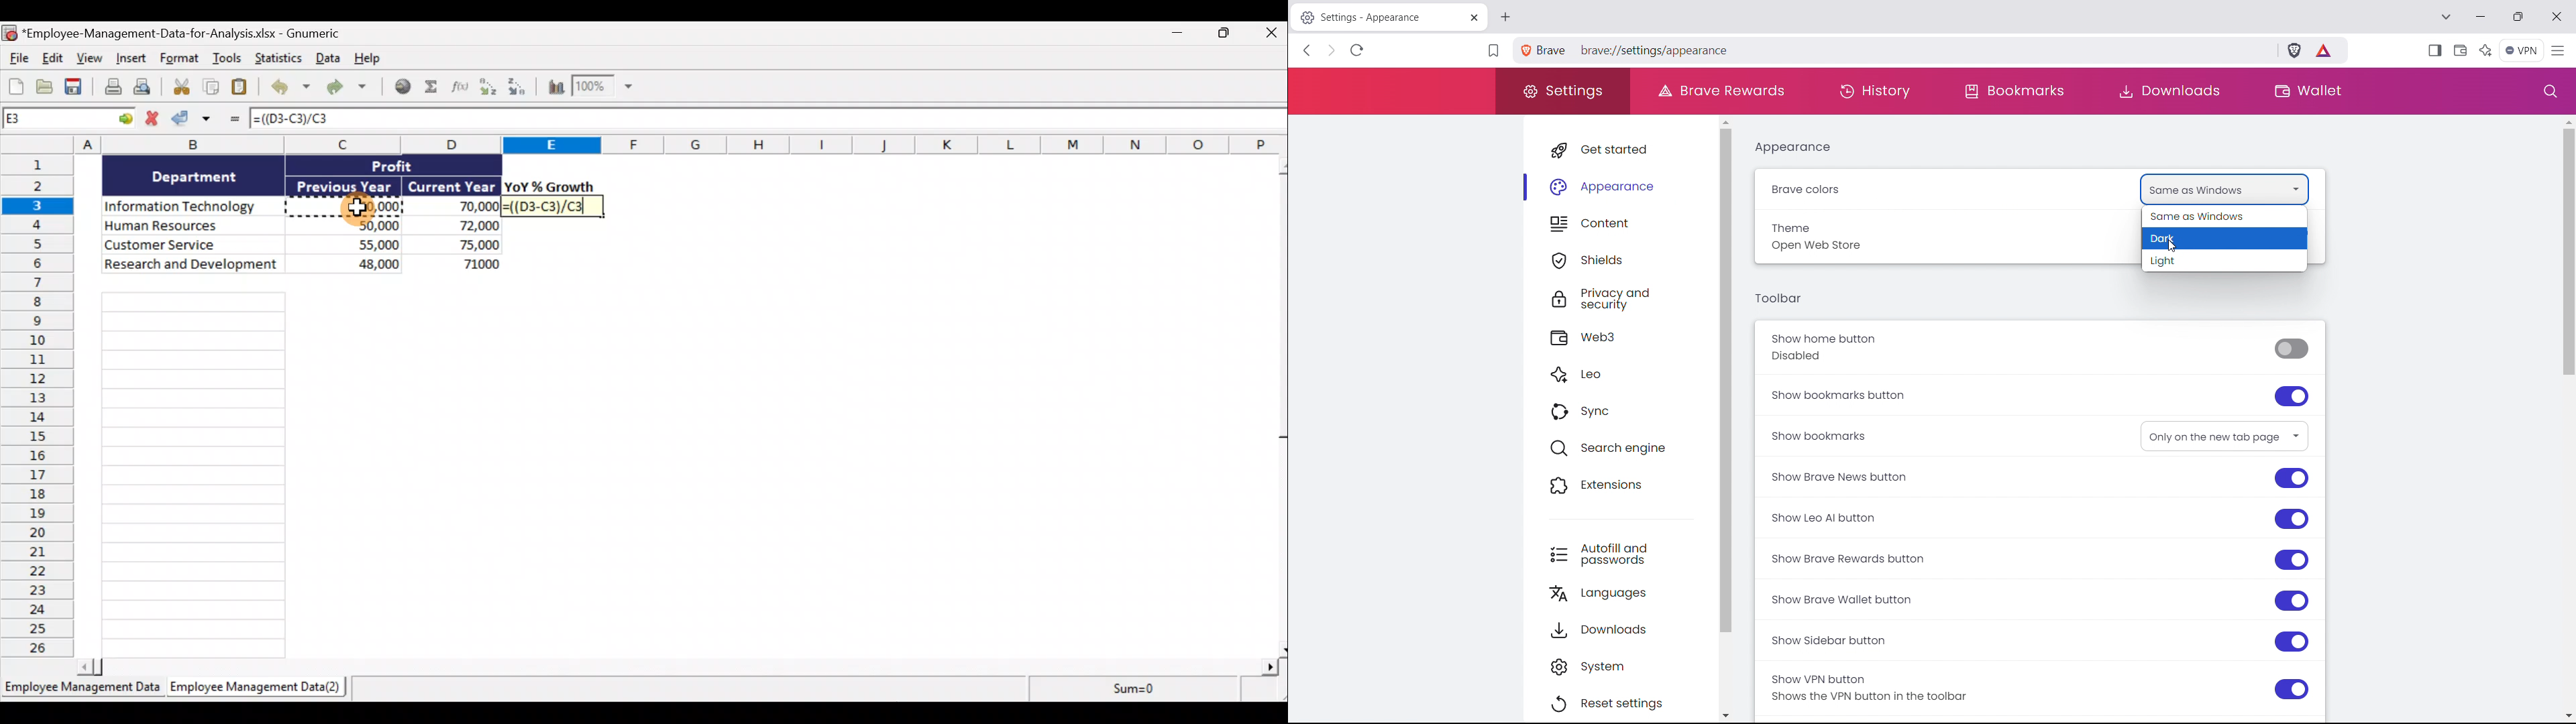 The image size is (2576, 728). What do you see at coordinates (129, 60) in the screenshot?
I see `Insert` at bounding box center [129, 60].